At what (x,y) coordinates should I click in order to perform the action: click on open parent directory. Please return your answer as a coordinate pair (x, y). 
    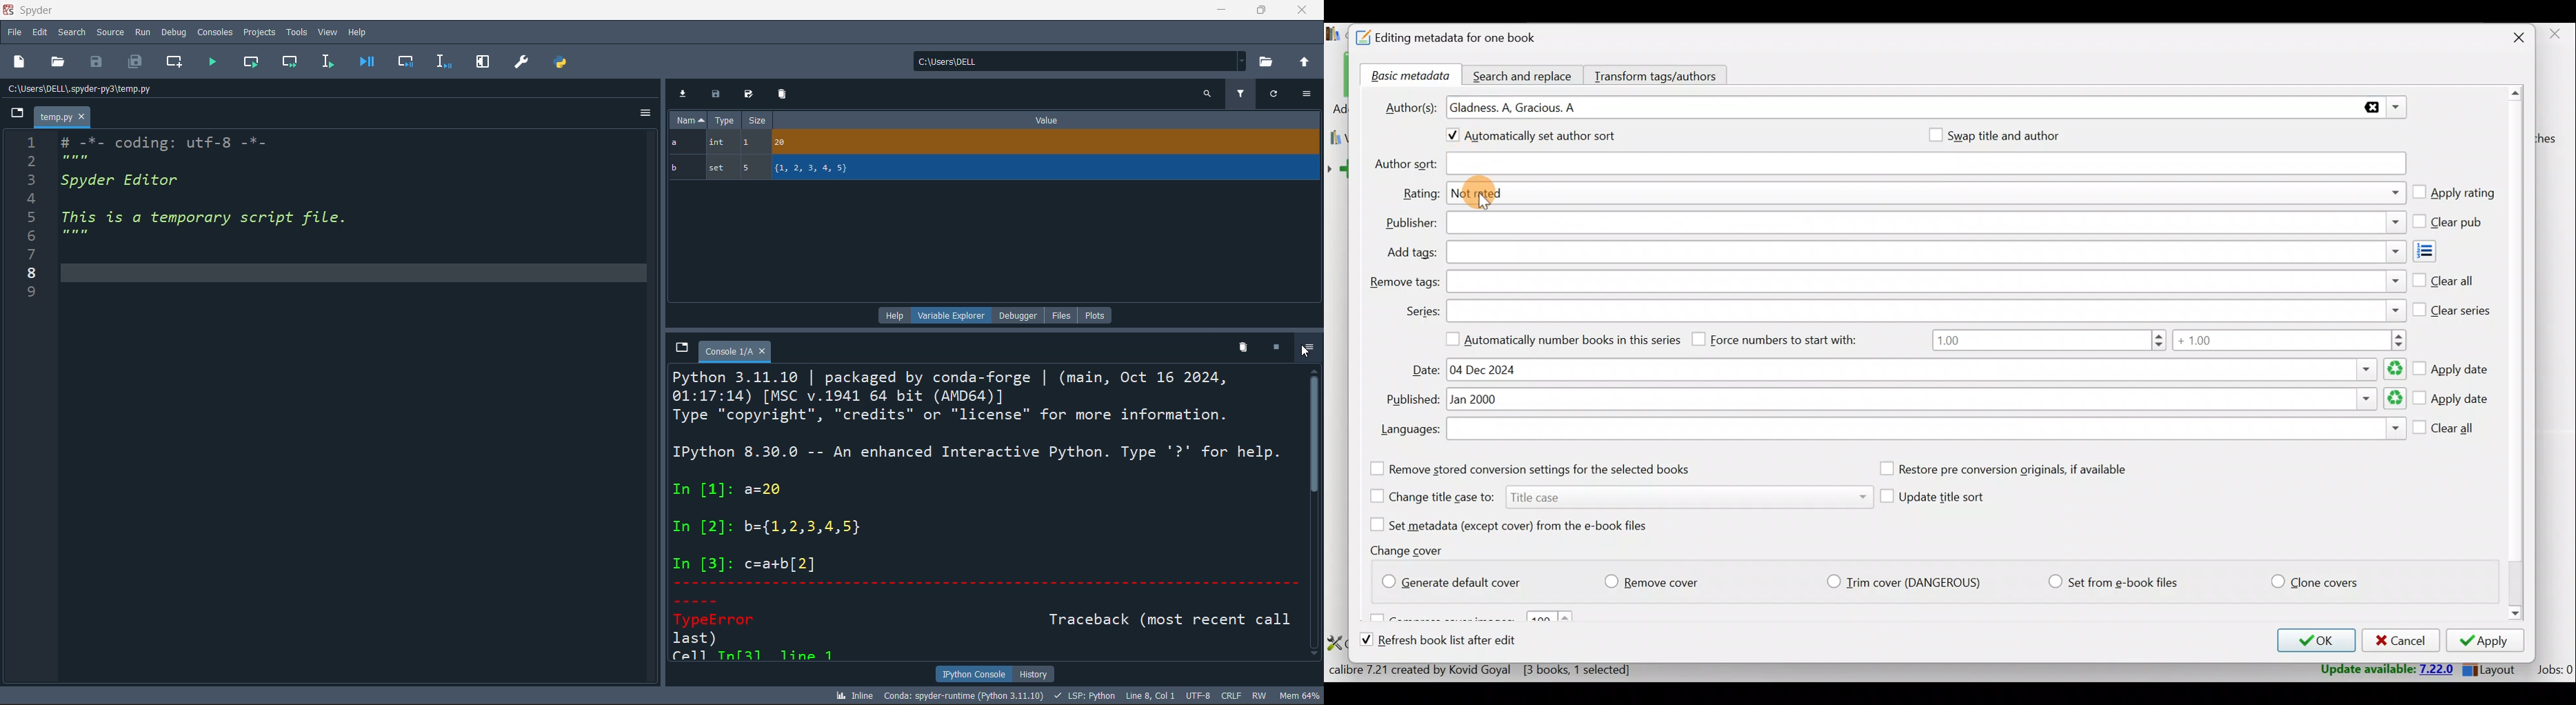
    Looking at the image, I should click on (1306, 61).